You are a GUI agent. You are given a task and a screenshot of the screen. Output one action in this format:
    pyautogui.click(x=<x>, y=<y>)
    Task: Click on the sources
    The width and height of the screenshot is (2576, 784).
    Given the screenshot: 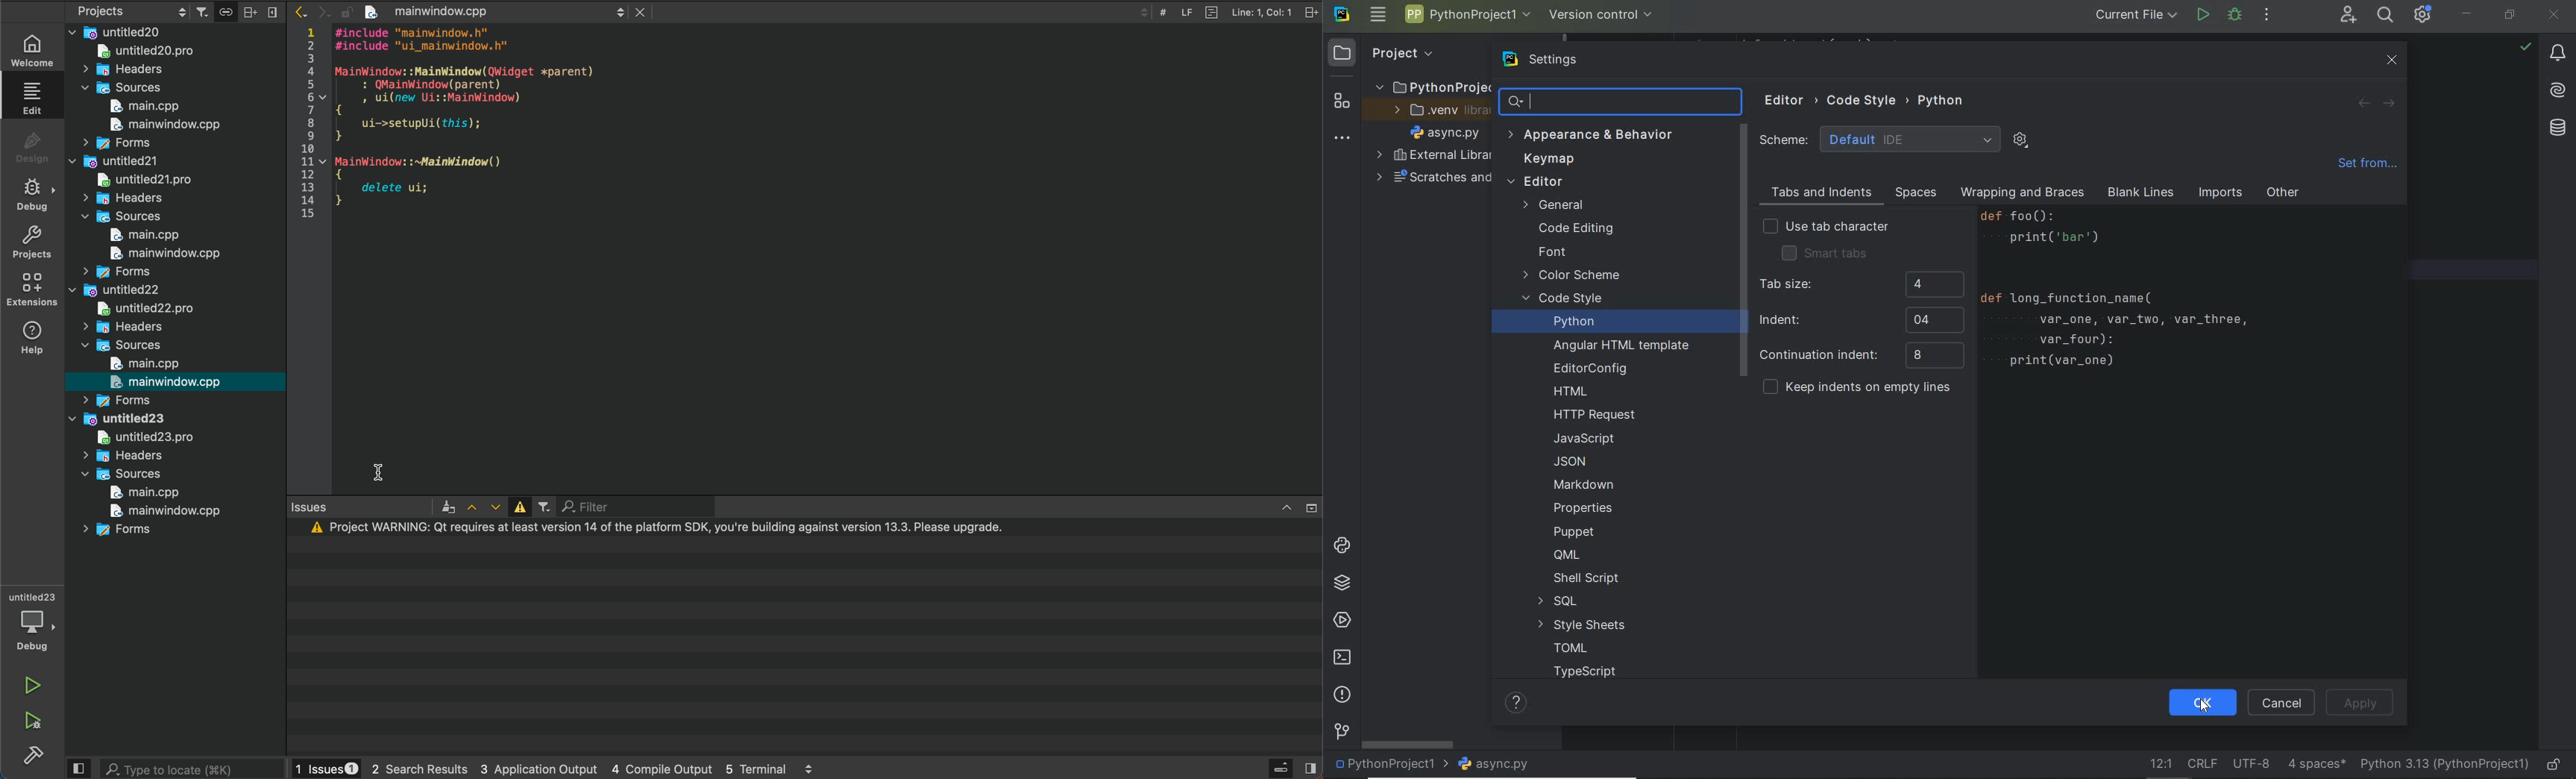 What is the action you would take?
    pyautogui.click(x=126, y=88)
    